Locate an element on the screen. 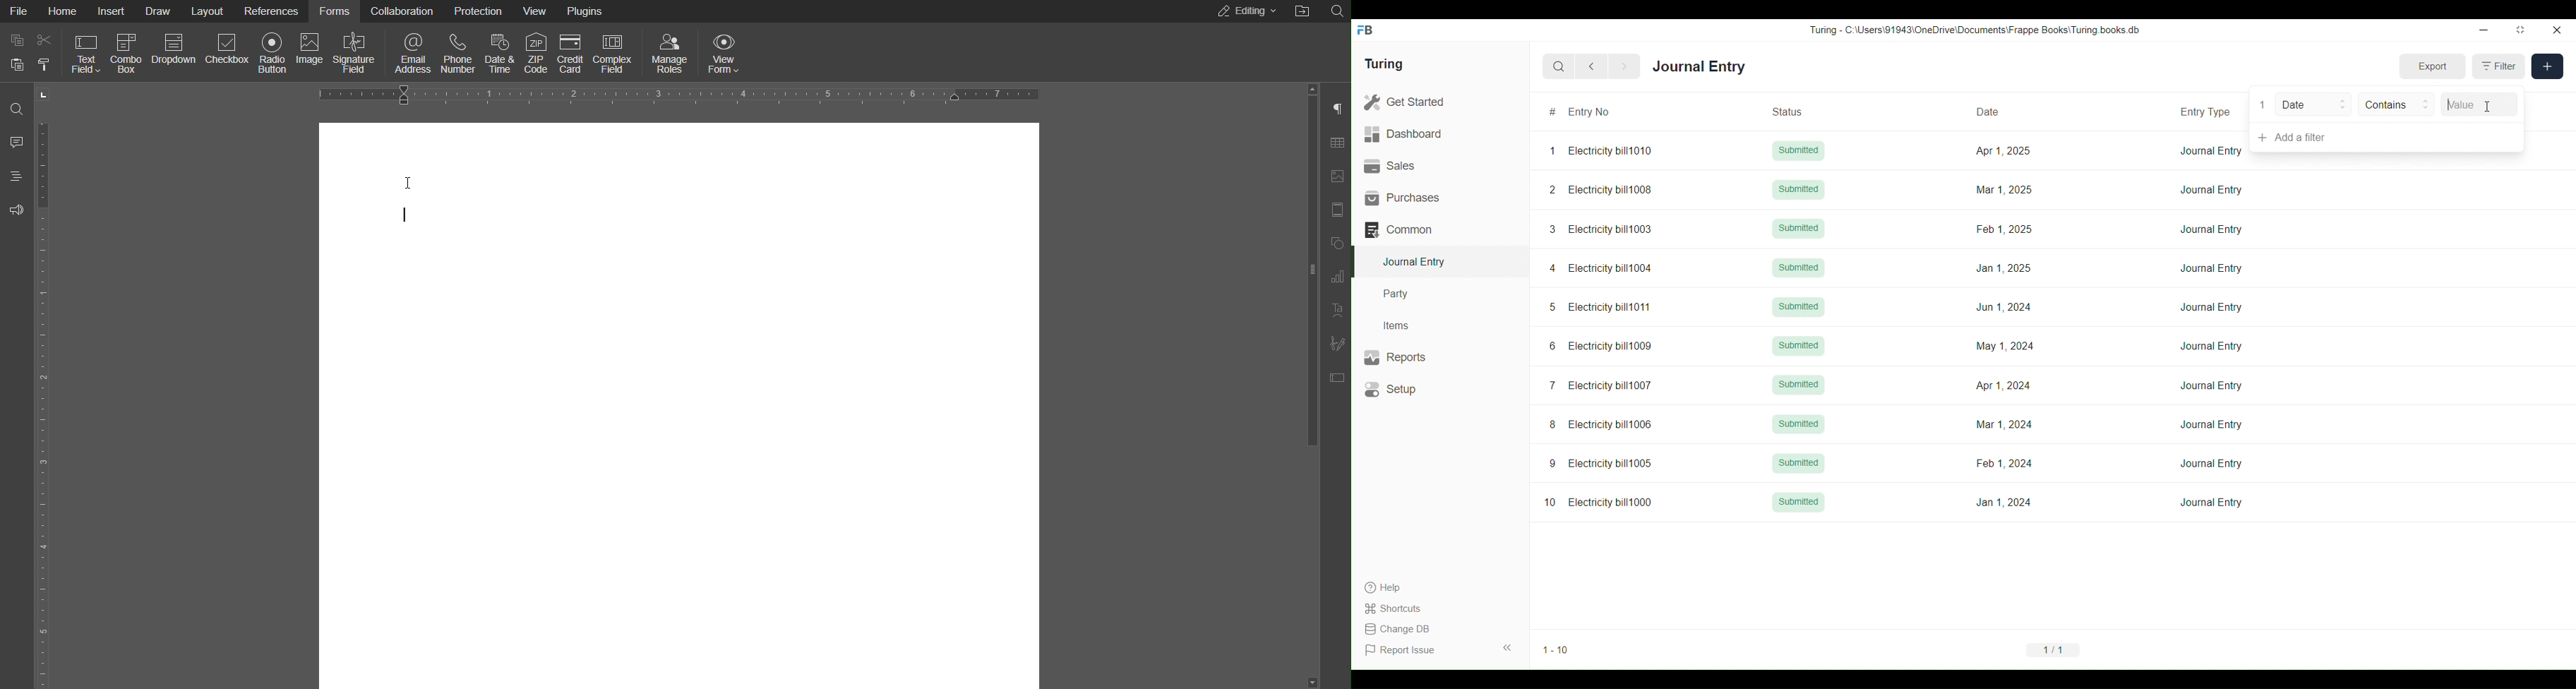  Submitted is located at coordinates (1798, 307).